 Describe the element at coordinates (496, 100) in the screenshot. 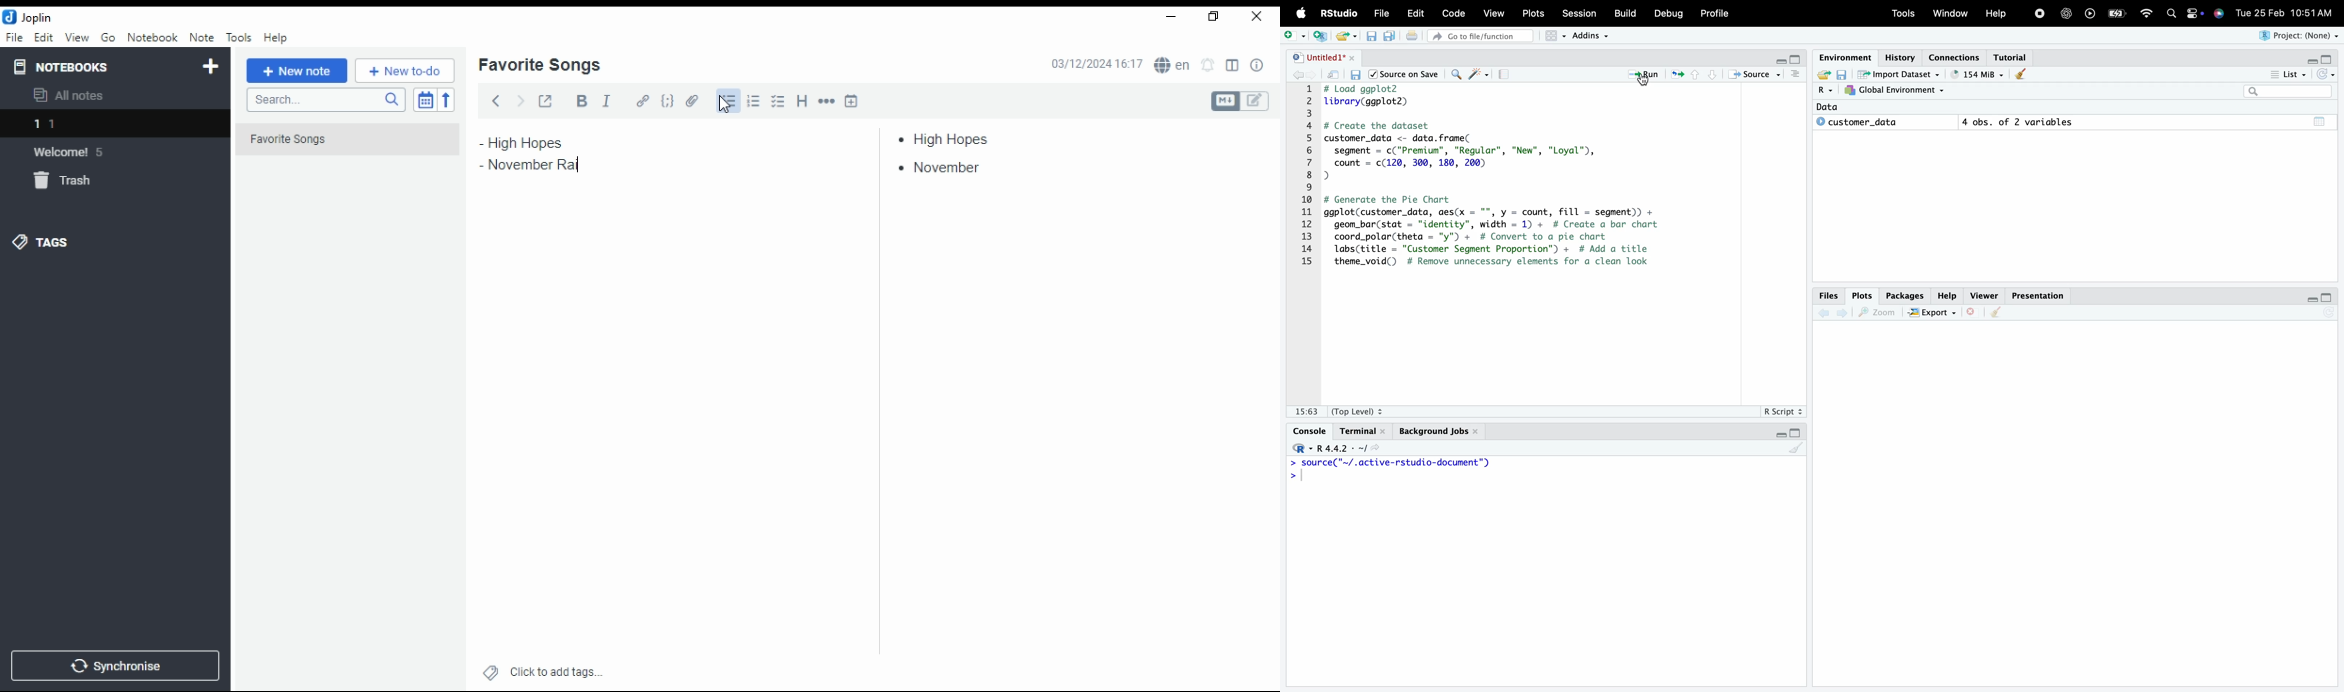

I see `back` at that location.